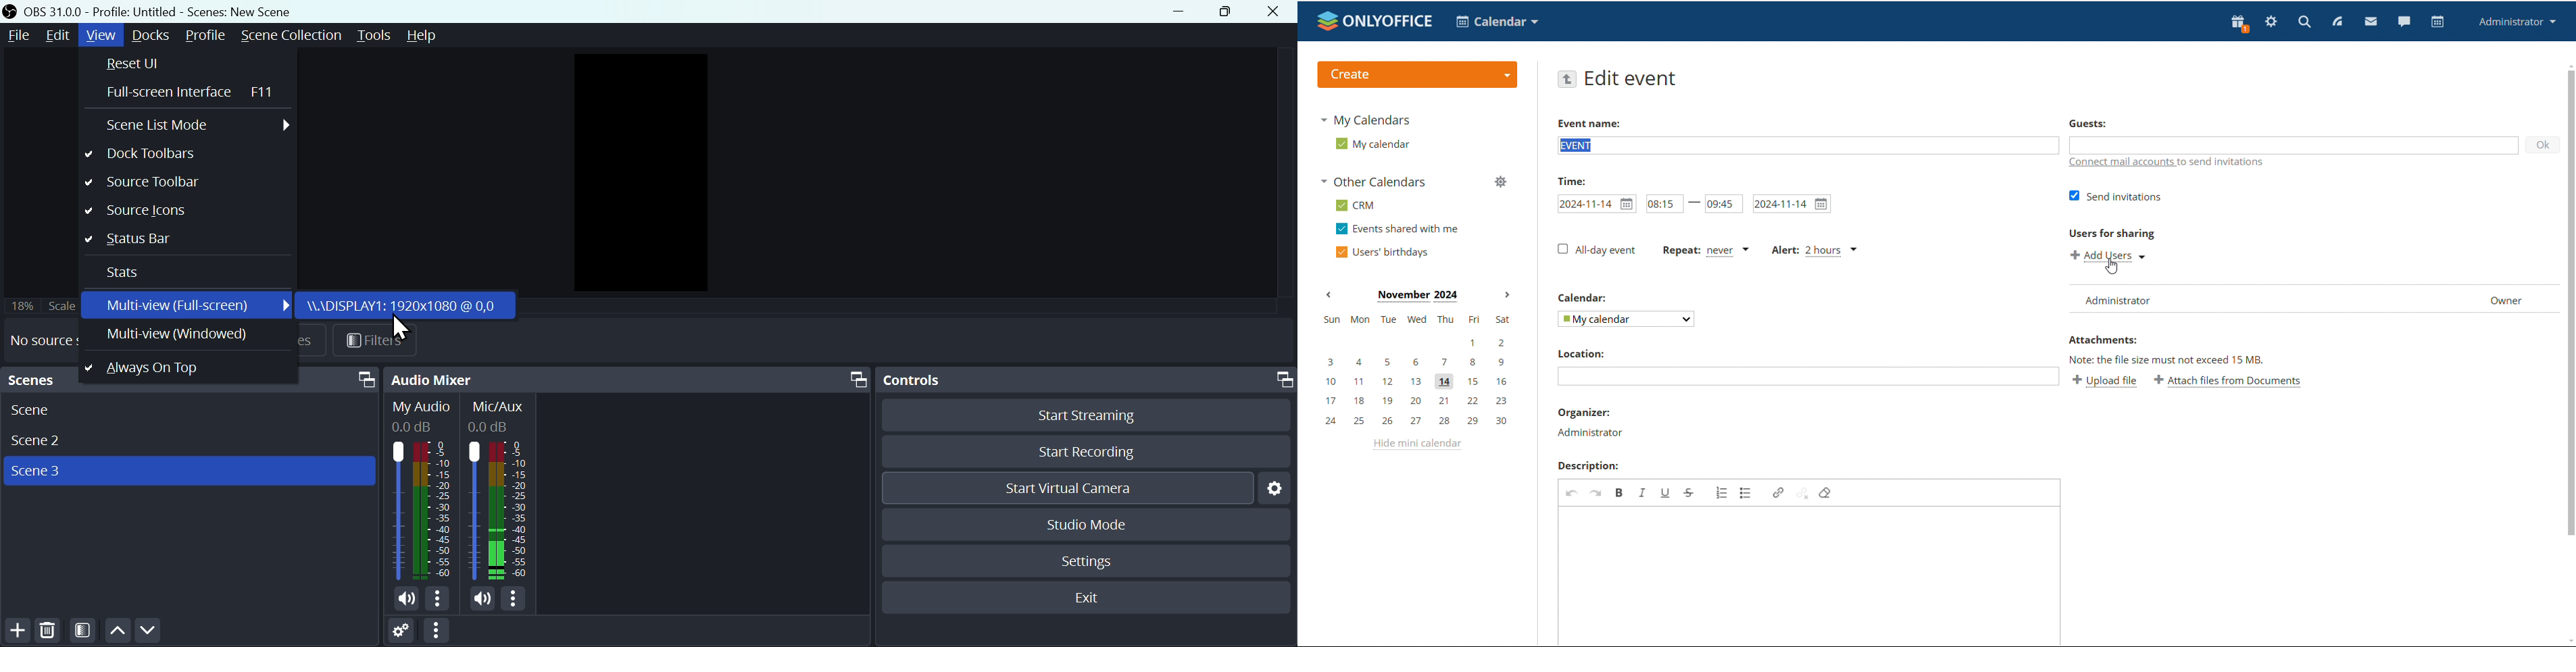 The height and width of the screenshot is (672, 2576). Describe the element at coordinates (639, 174) in the screenshot. I see `Preview` at that location.